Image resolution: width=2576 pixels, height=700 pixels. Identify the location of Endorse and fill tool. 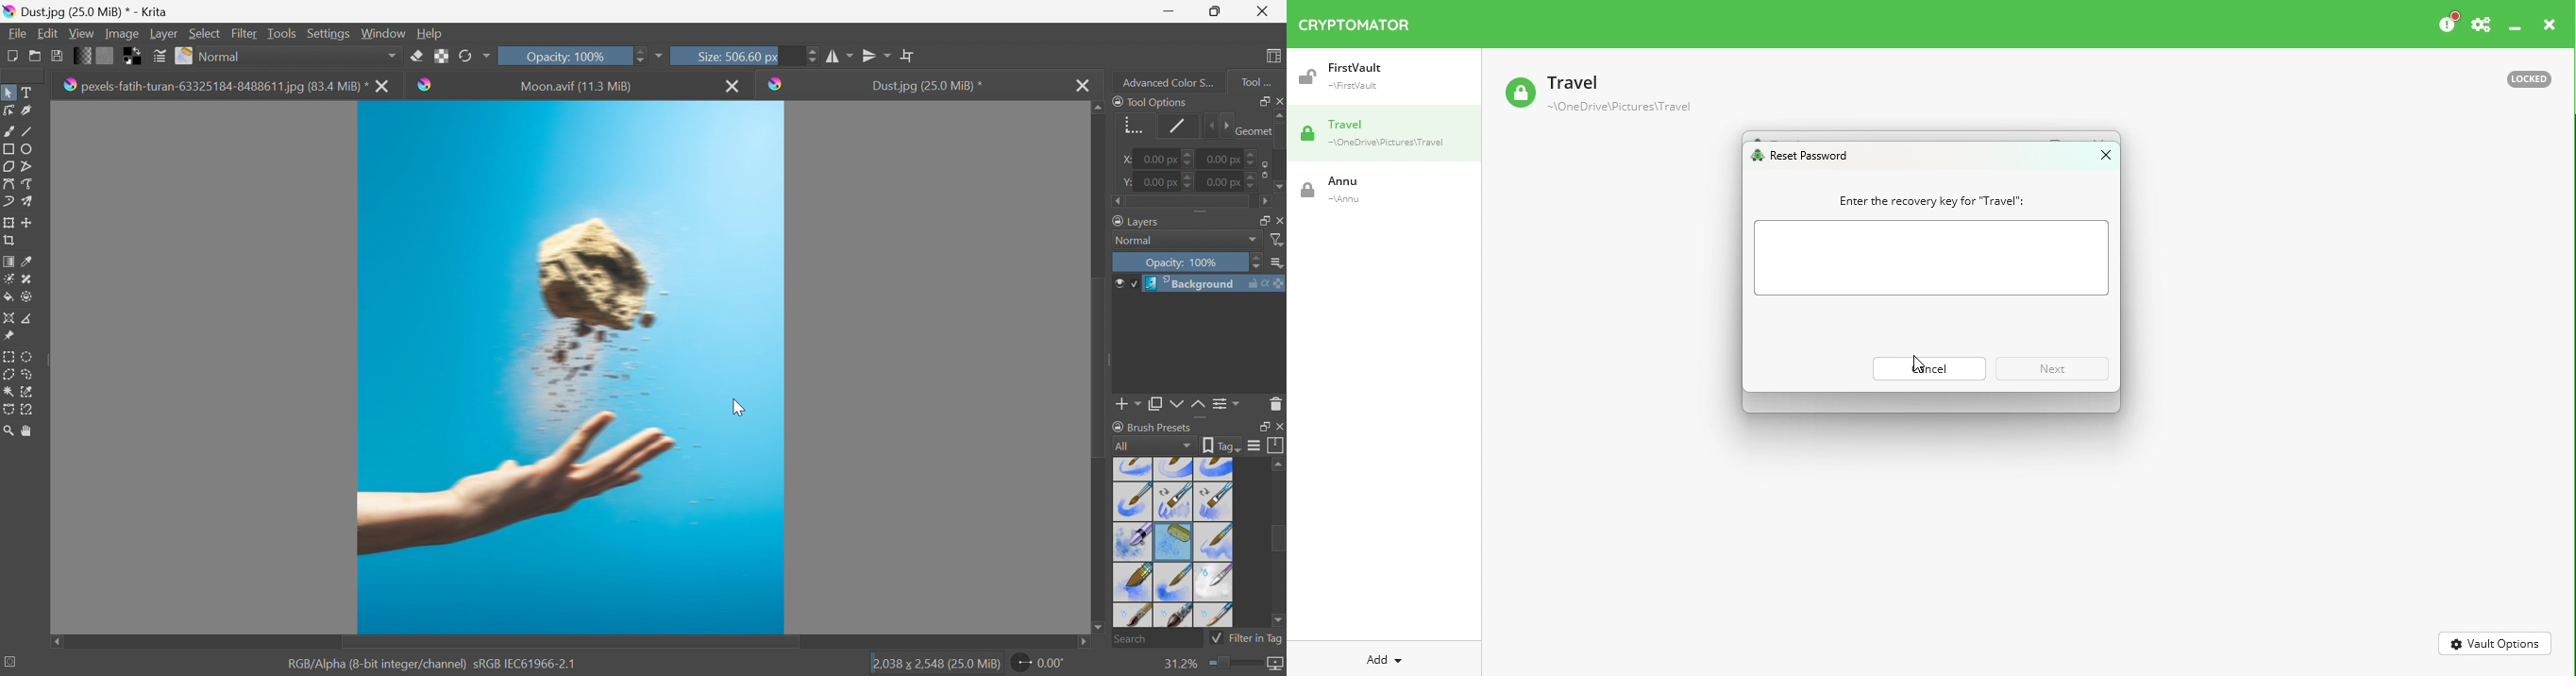
(27, 298).